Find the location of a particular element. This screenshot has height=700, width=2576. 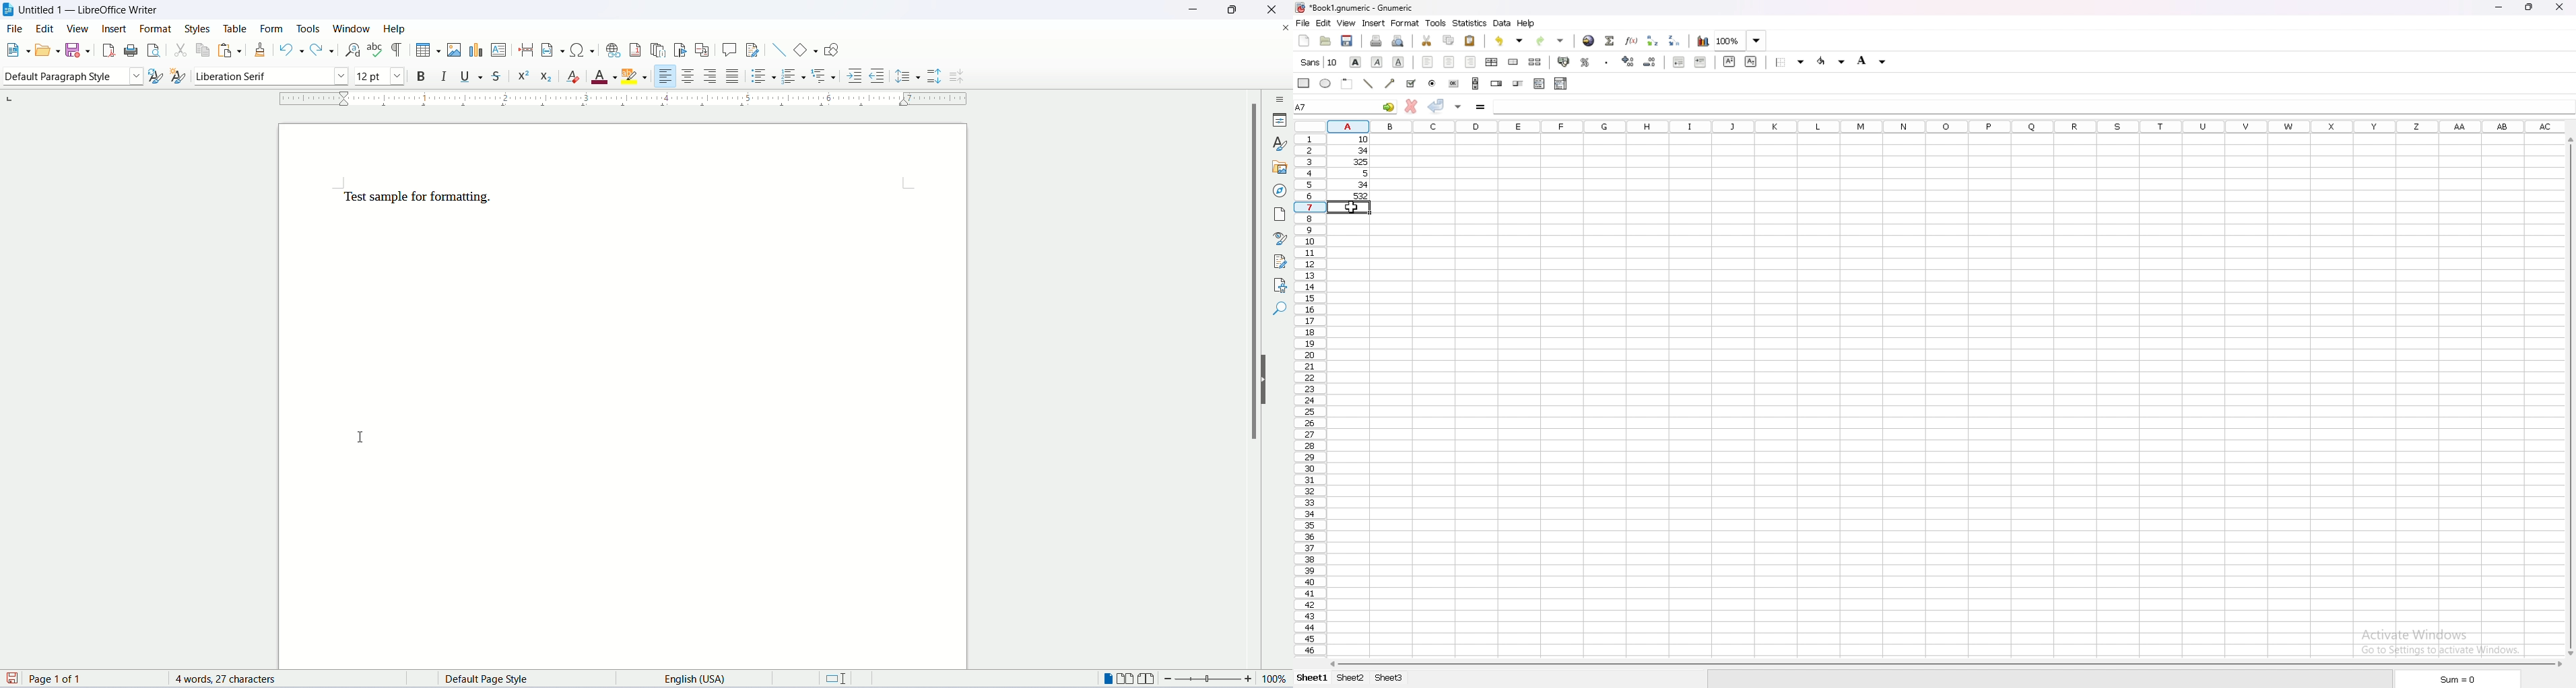

hide is located at coordinates (1266, 381).